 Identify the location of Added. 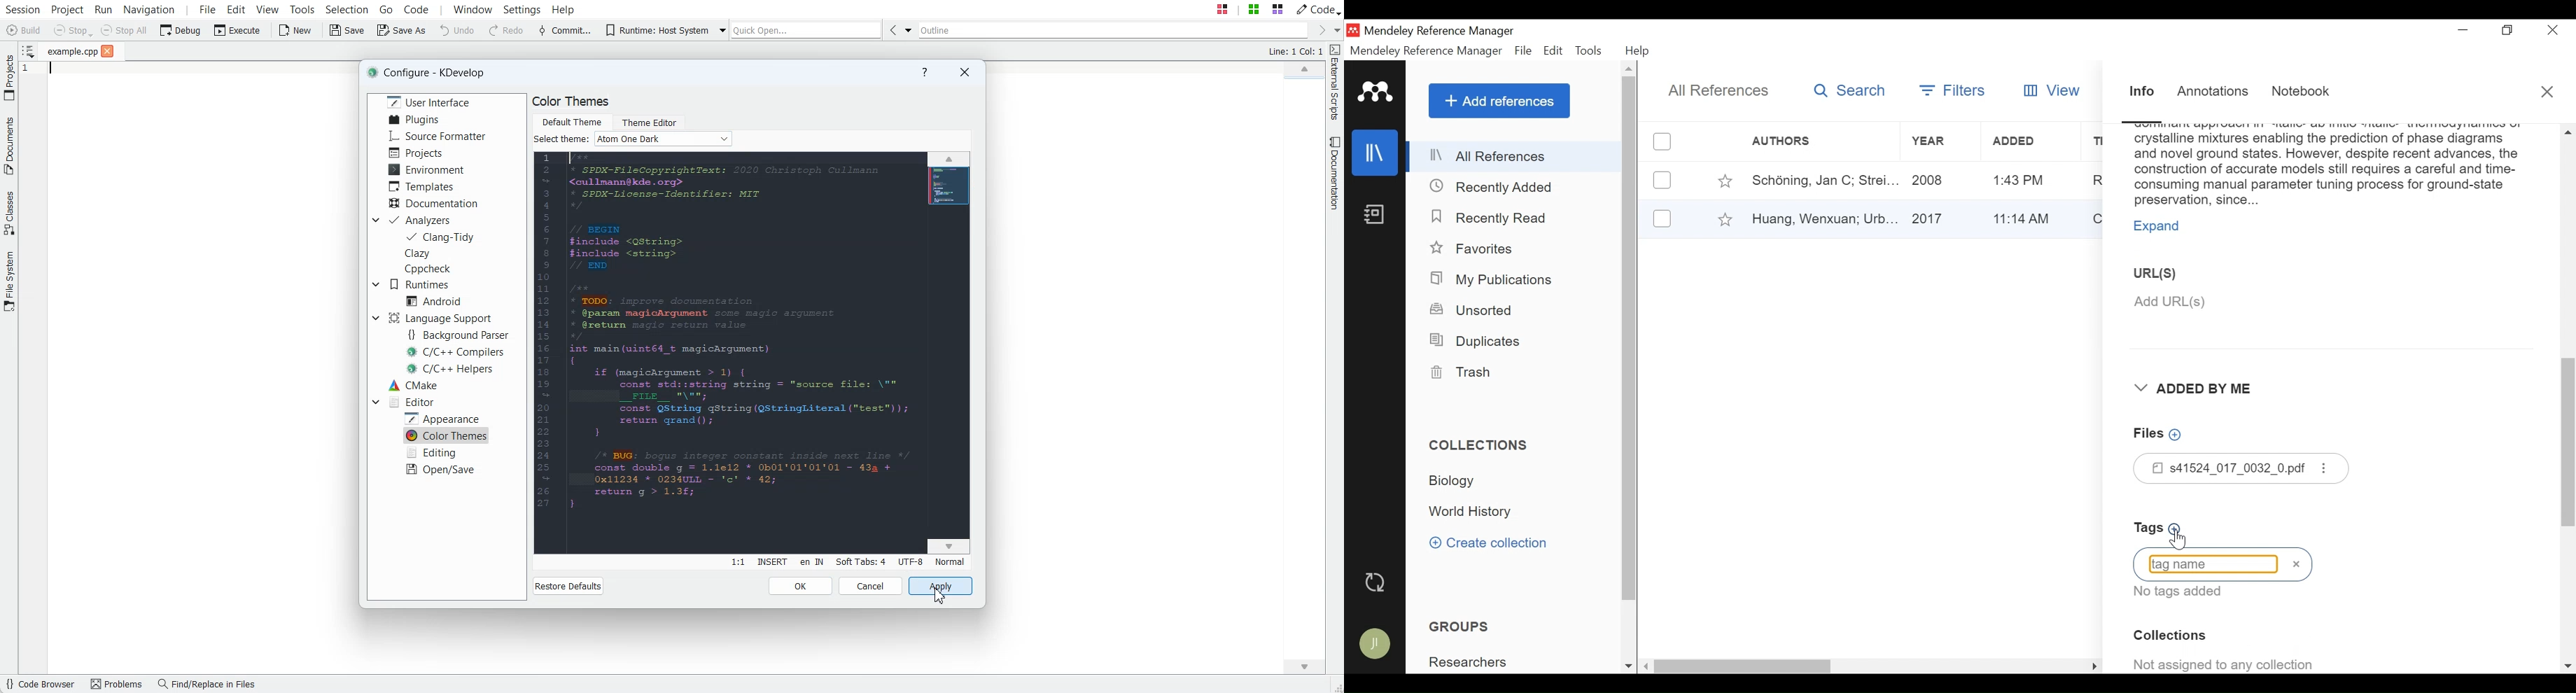
(2027, 180).